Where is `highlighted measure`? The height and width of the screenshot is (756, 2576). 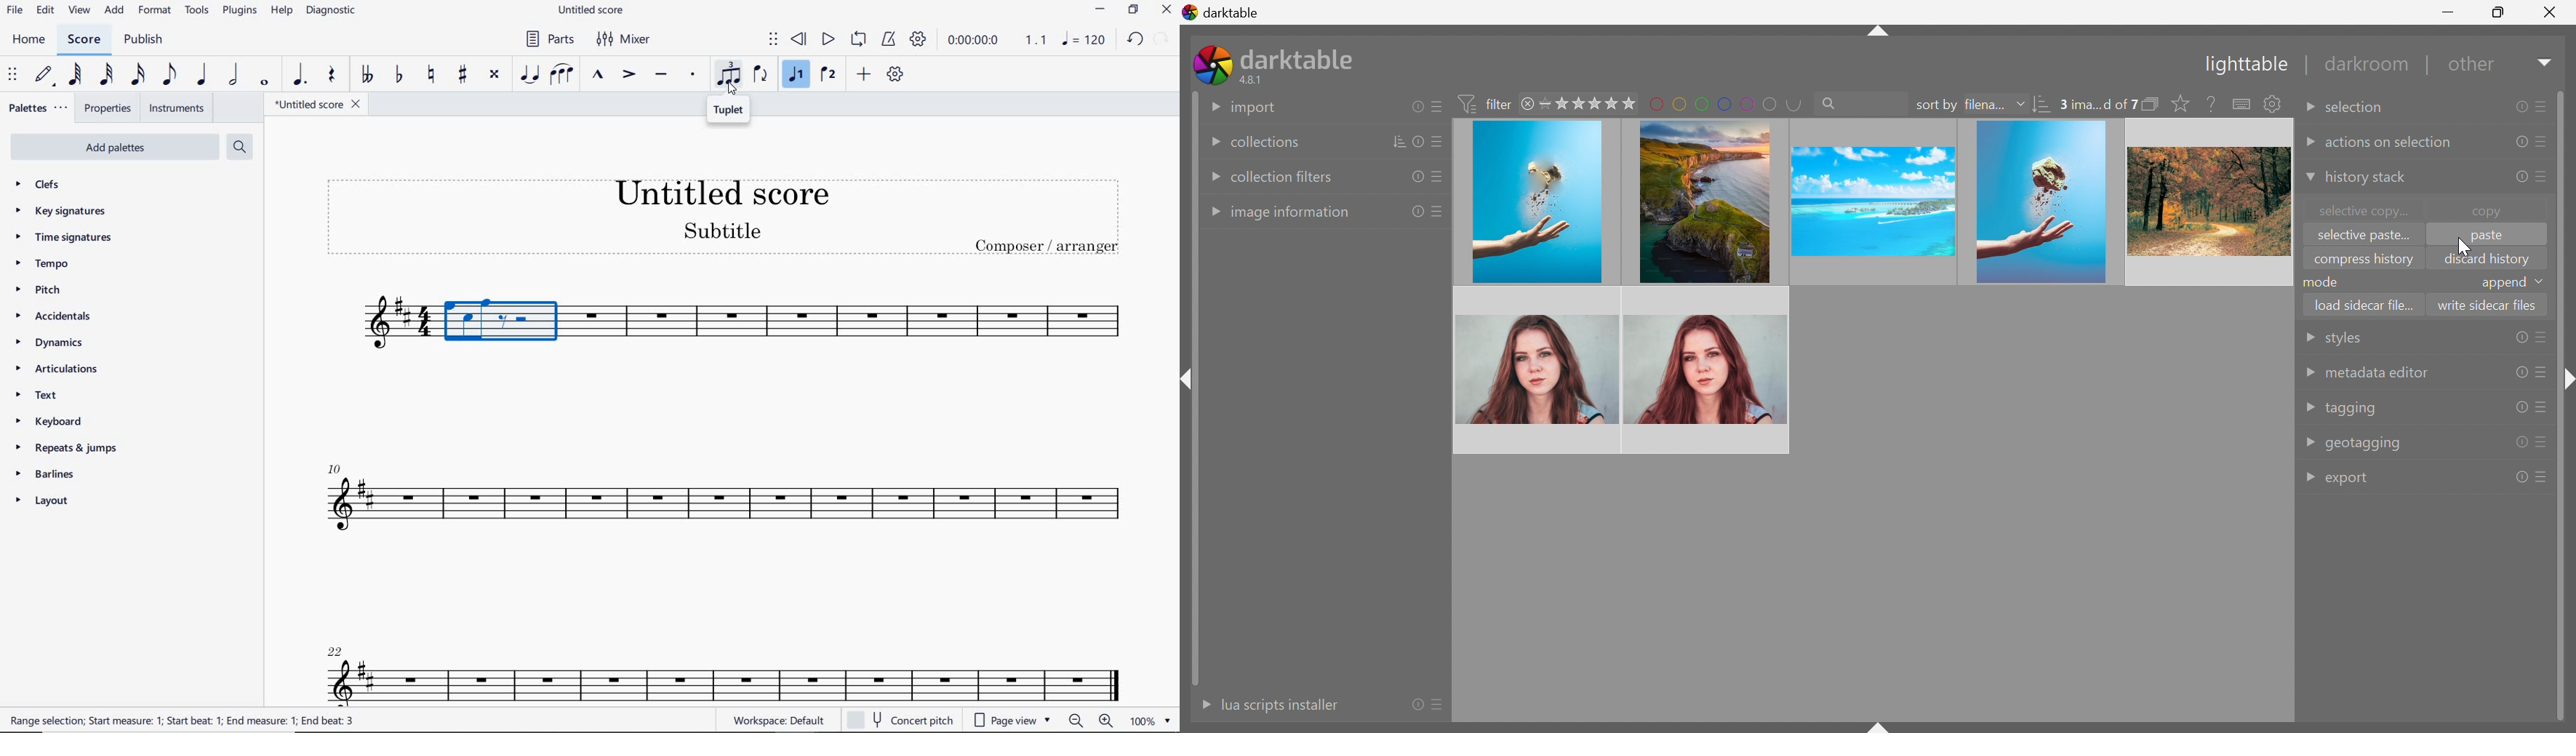
highlighted measure is located at coordinates (503, 327).